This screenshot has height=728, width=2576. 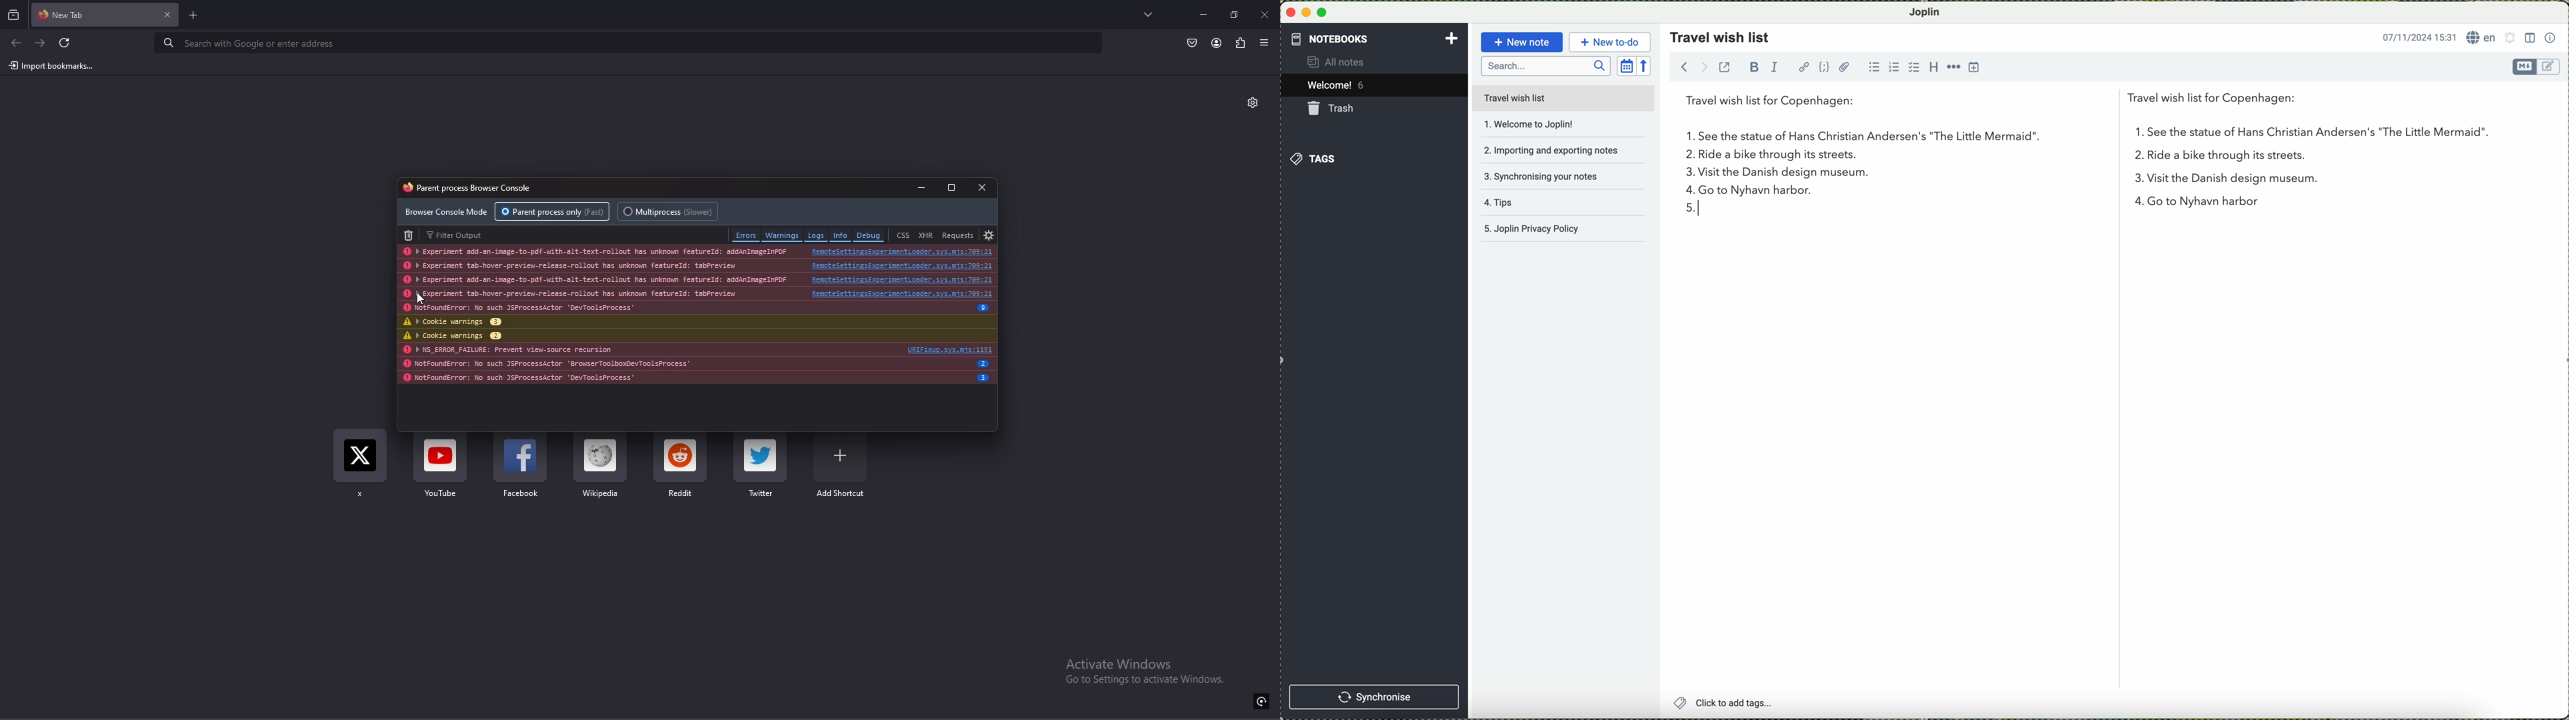 What do you see at coordinates (2530, 38) in the screenshot?
I see `toggle editor layout` at bounding box center [2530, 38].